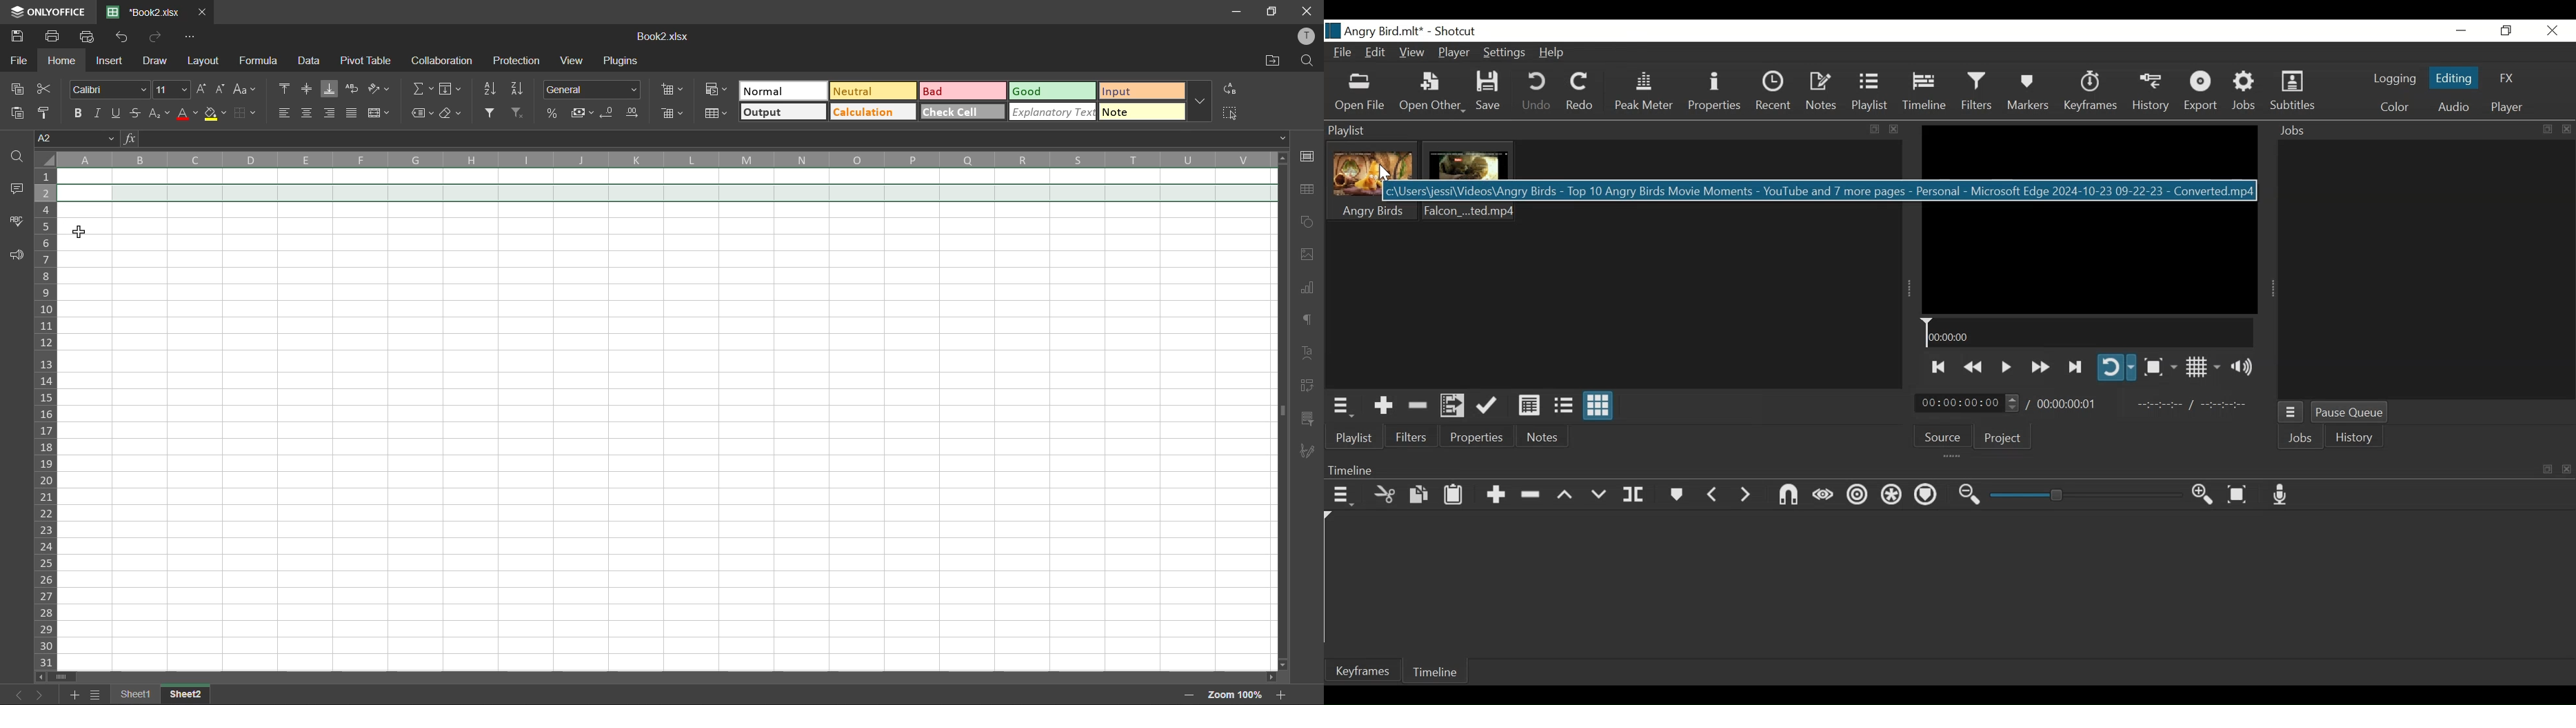  What do you see at coordinates (2245, 368) in the screenshot?
I see `Show volume control` at bounding box center [2245, 368].